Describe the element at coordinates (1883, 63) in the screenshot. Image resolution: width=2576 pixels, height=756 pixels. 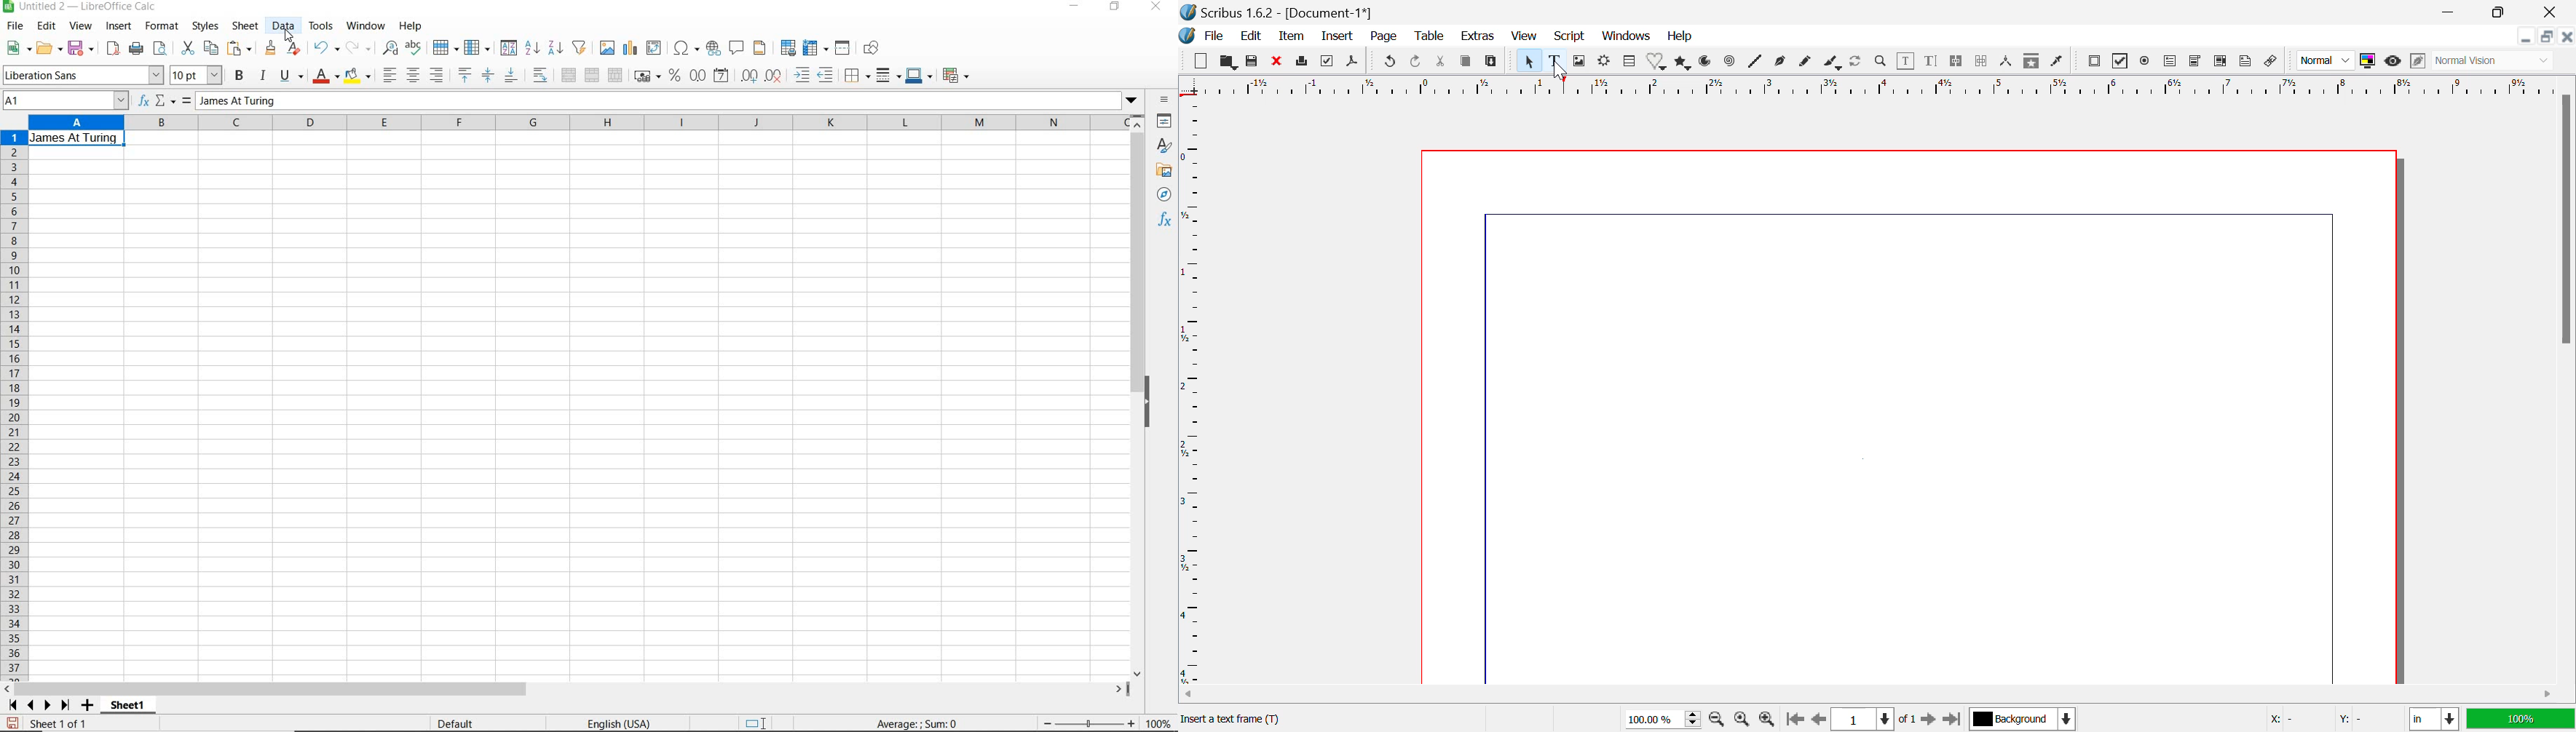
I see `Zoom` at that location.